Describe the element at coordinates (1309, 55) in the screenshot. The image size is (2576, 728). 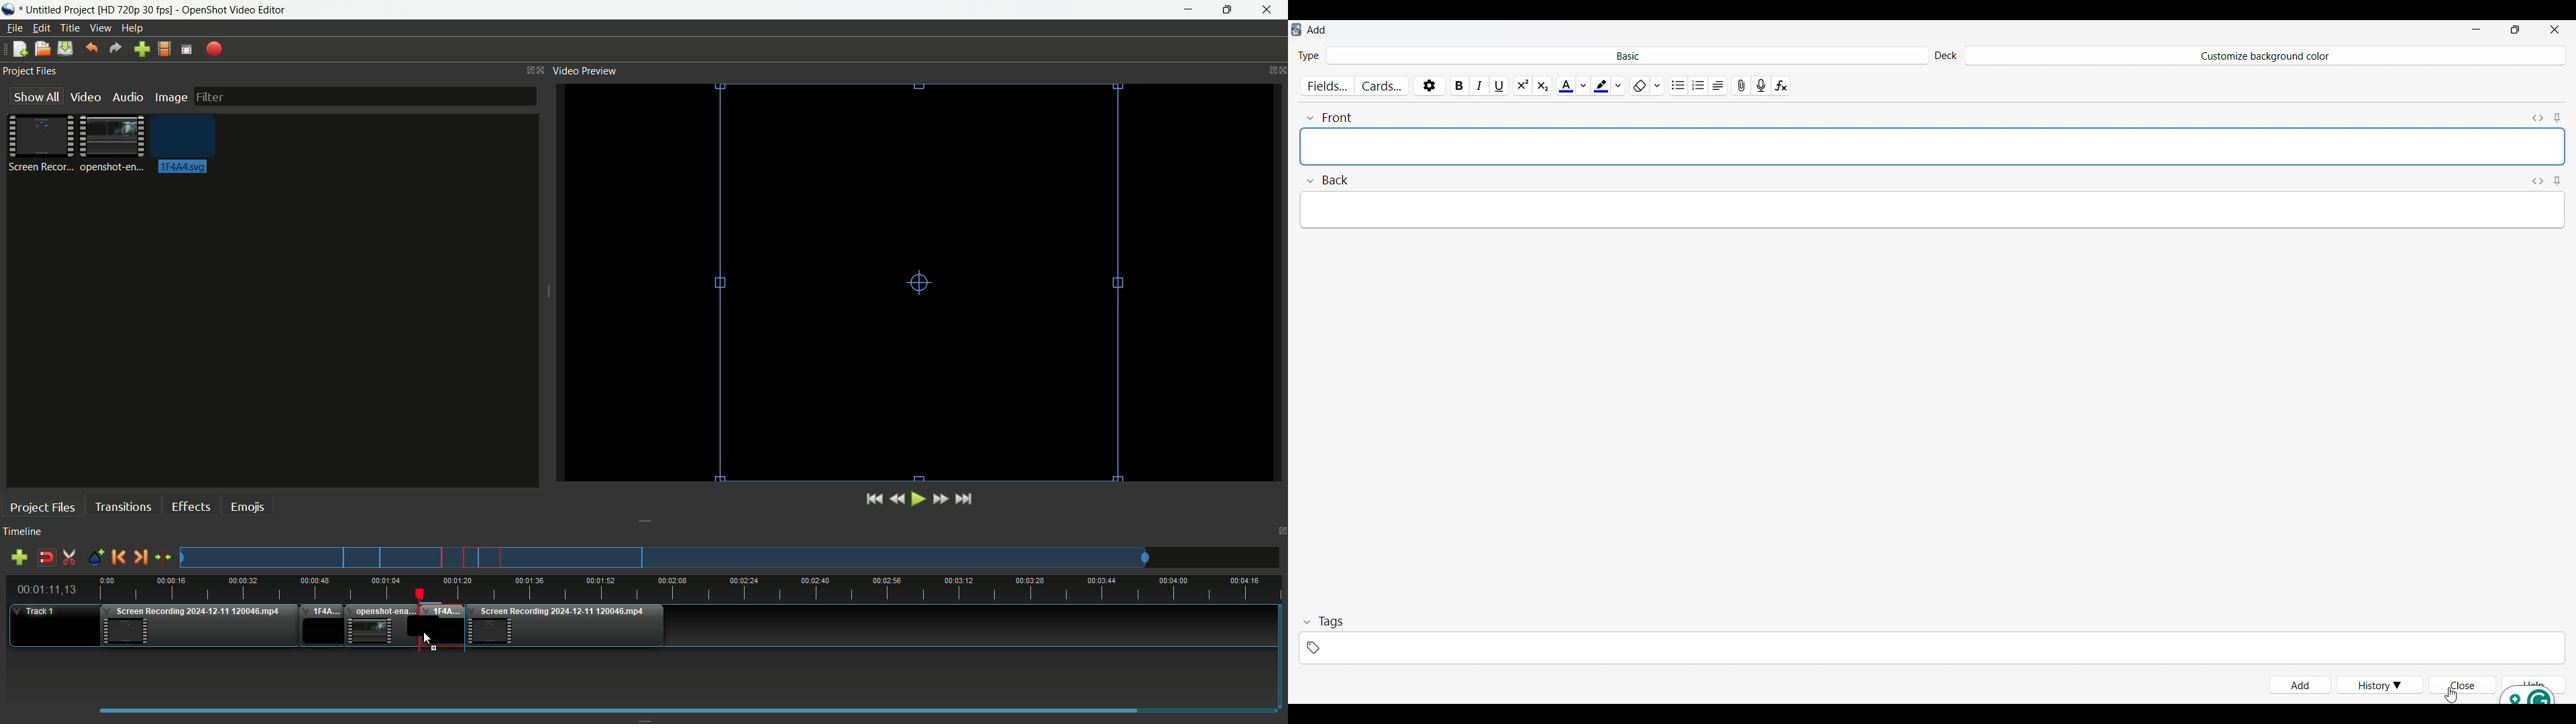
I see `Indicates Type of card` at that location.